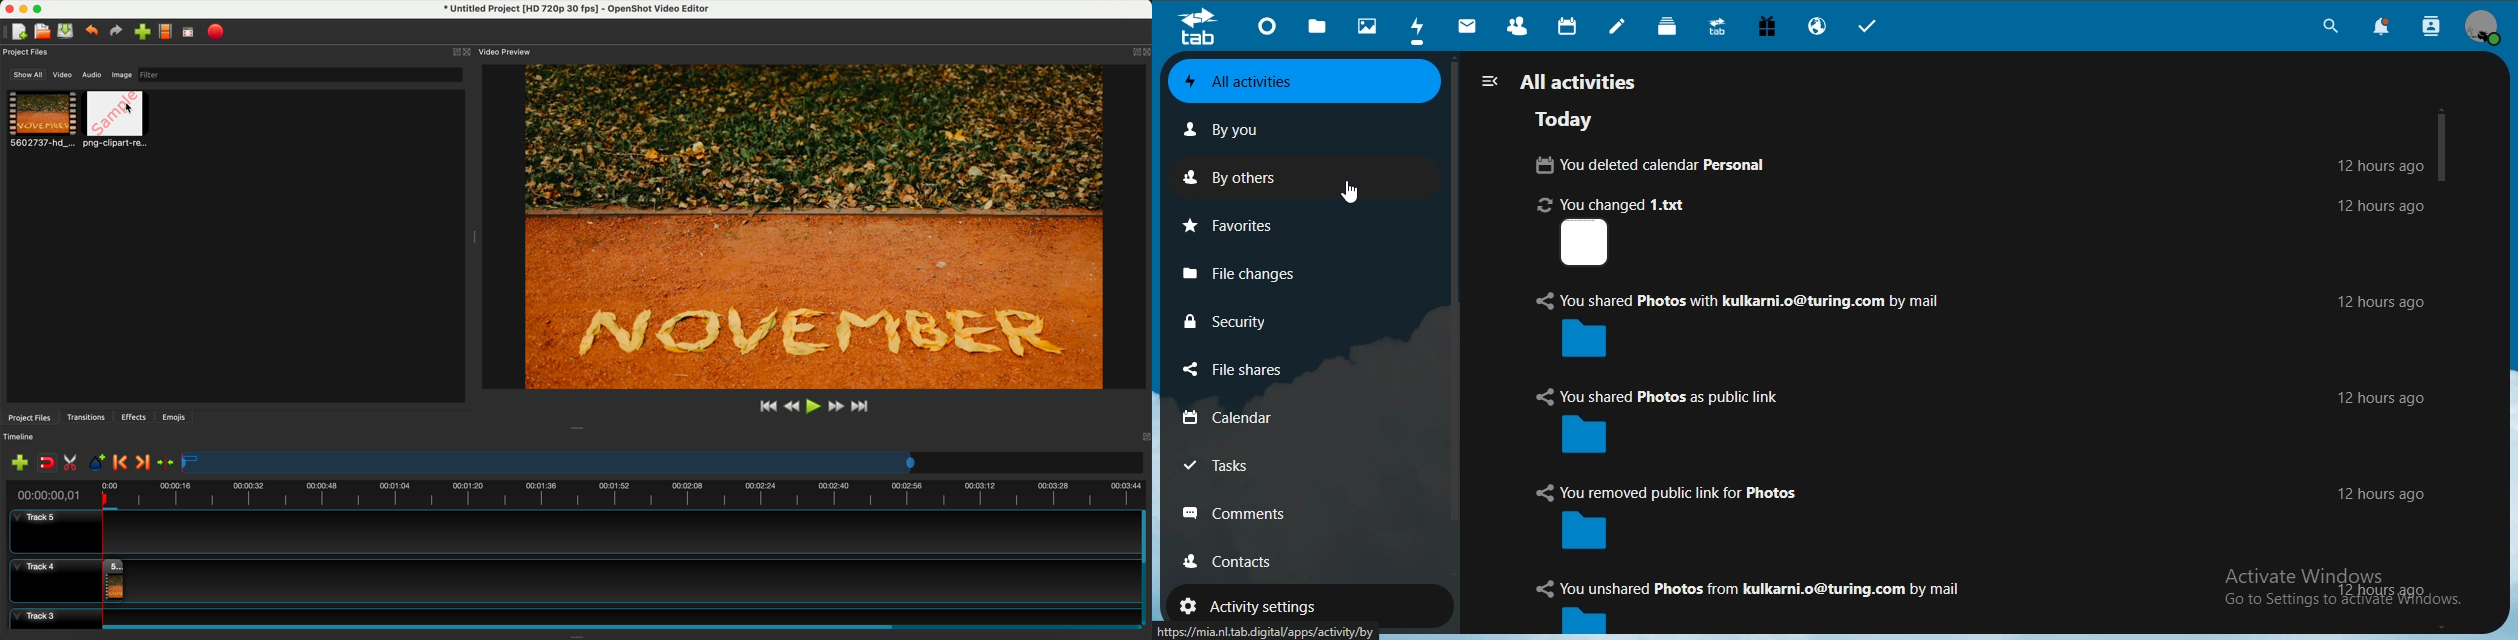  Describe the element at coordinates (1366, 25) in the screenshot. I see `photos` at that location.